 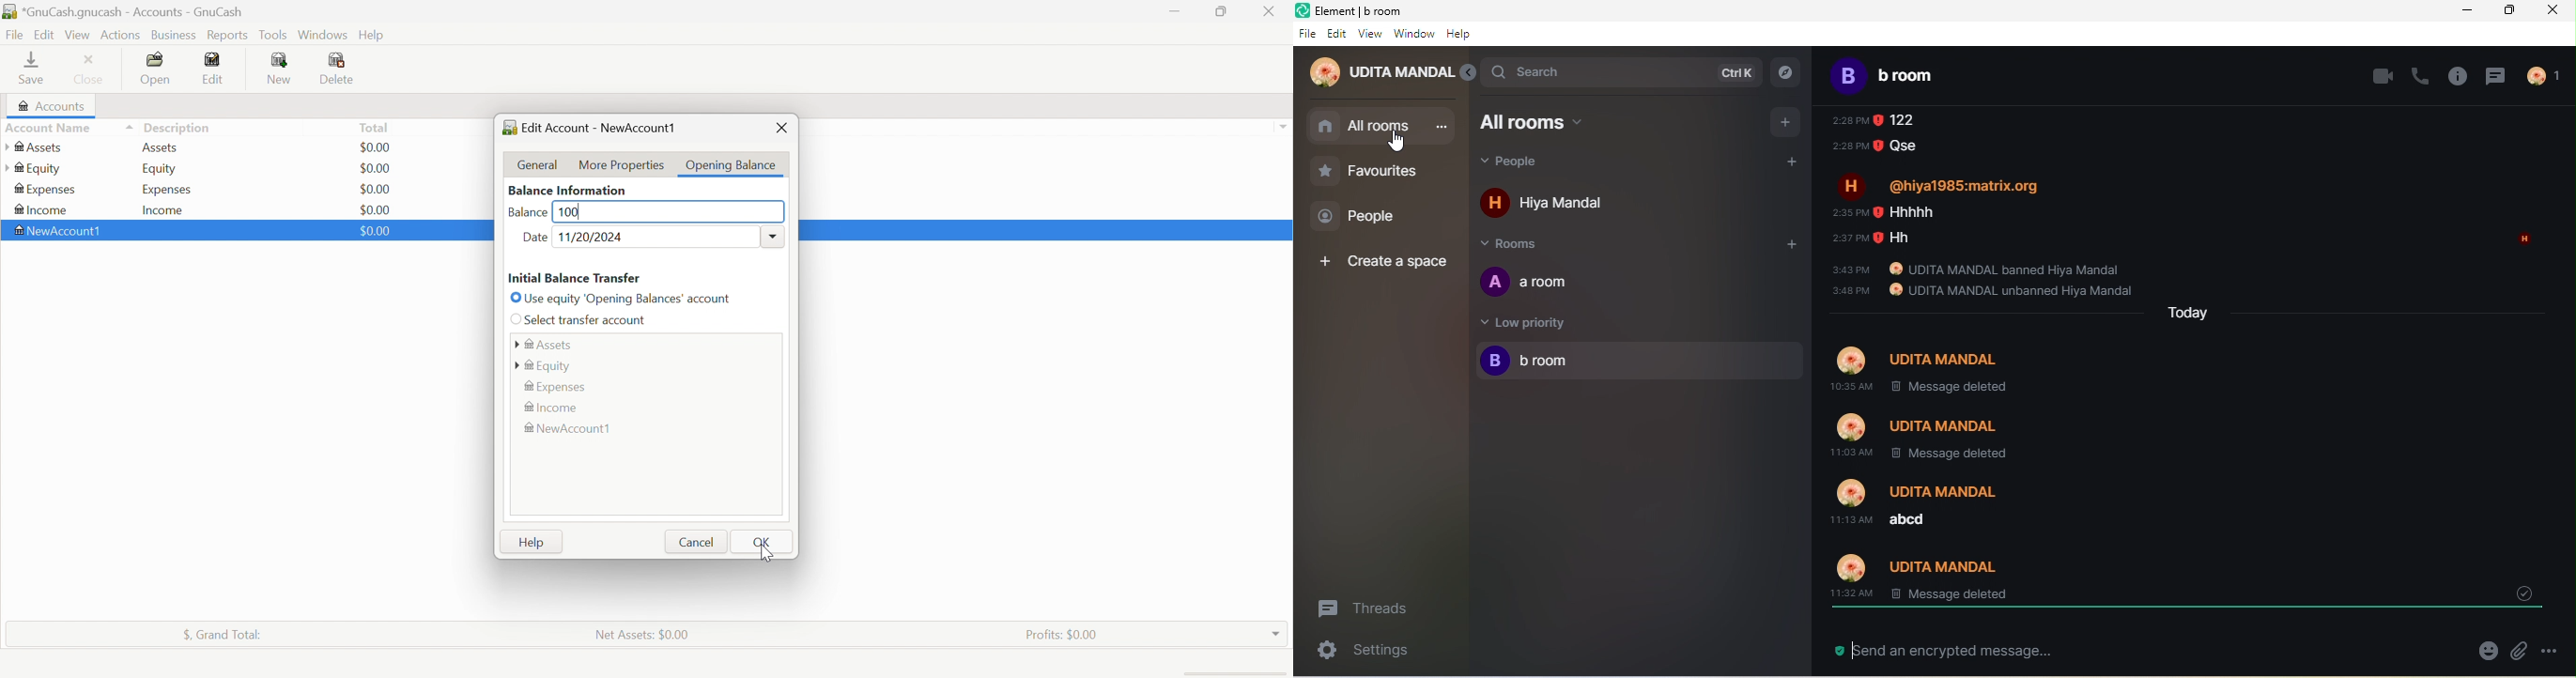 What do you see at coordinates (378, 167) in the screenshot?
I see `$0.00` at bounding box center [378, 167].